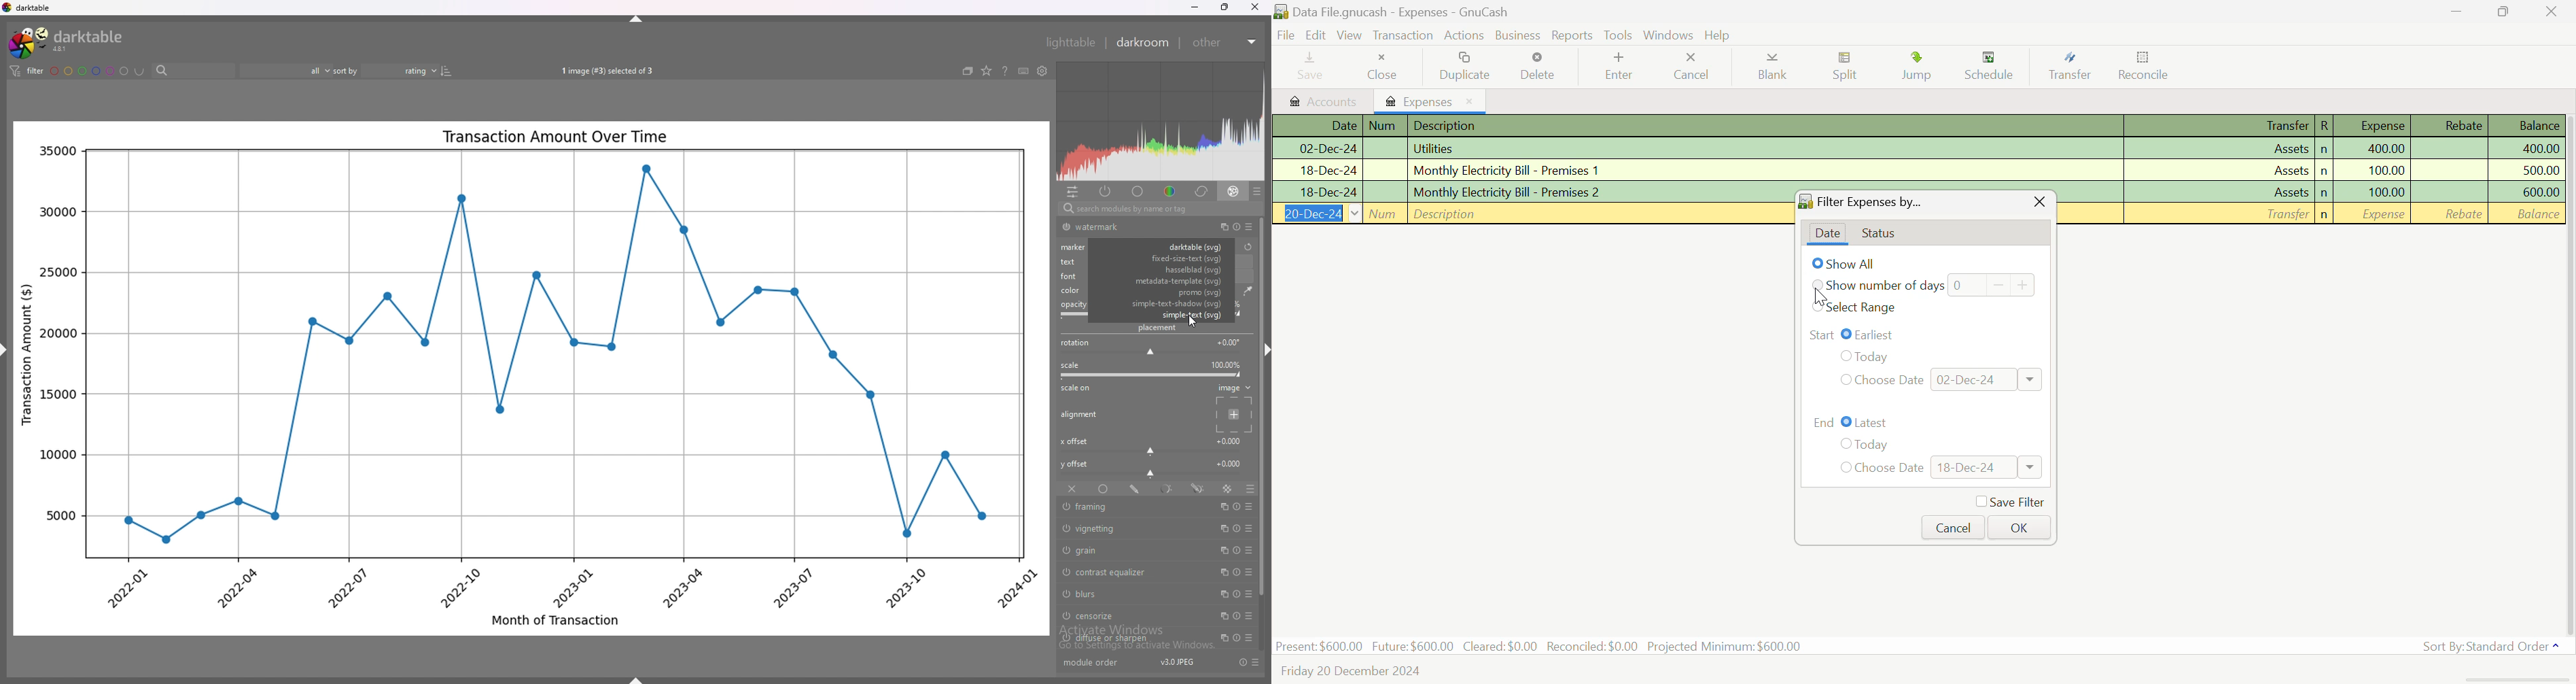 The image size is (2576, 700). Describe the element at coordinates (1572, 33) in the screenshot. I see `Reports` at that location.